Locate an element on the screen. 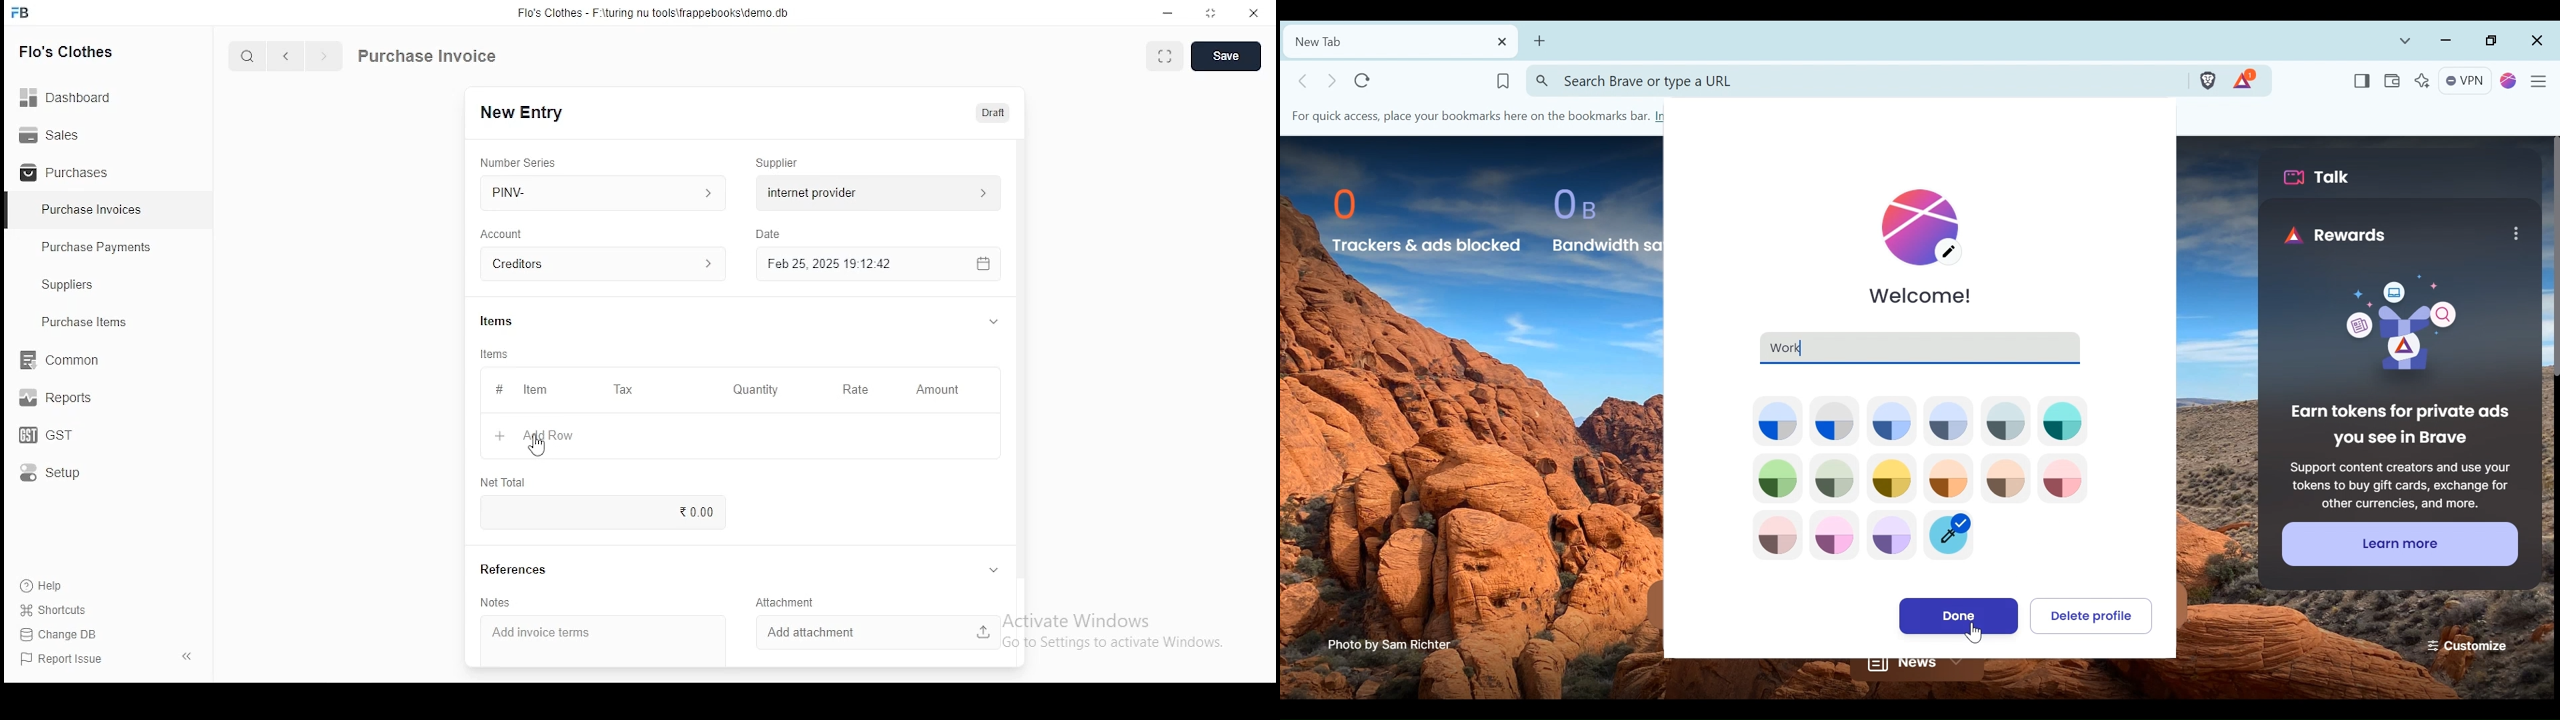  + is located at coordinates (499, 437).